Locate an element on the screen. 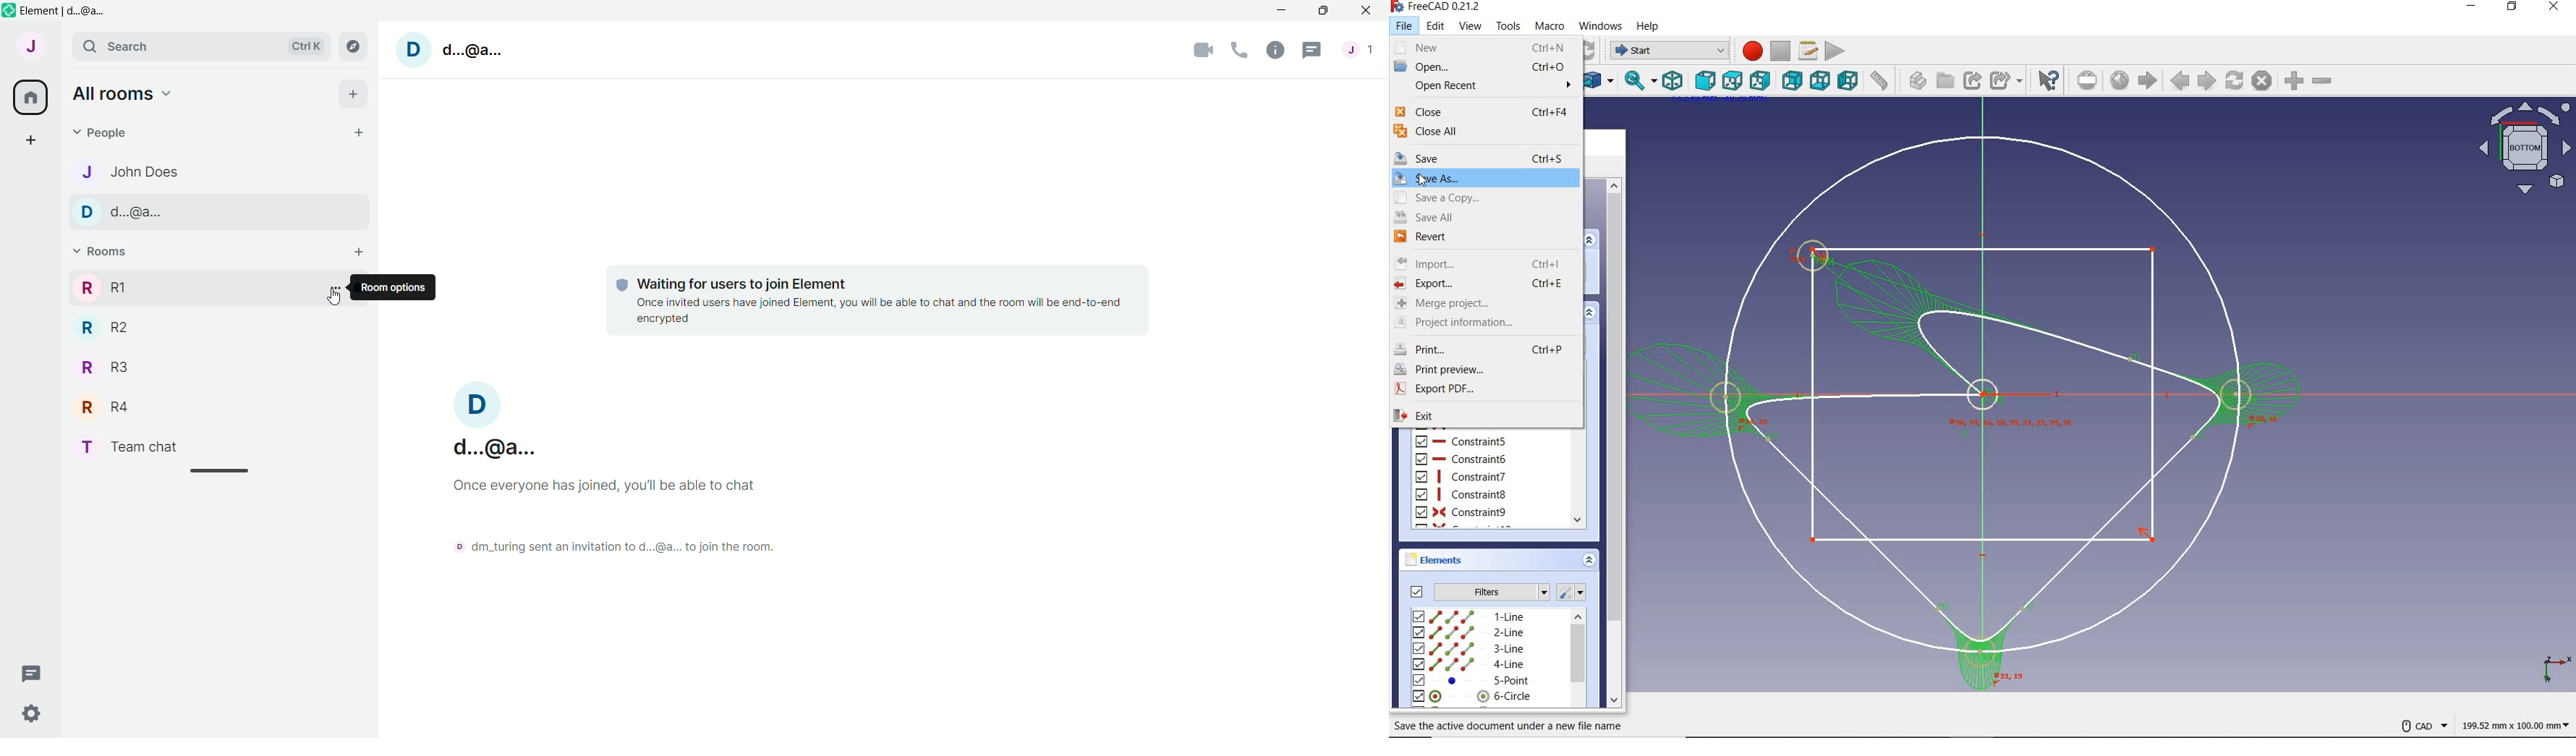 This screenshot has width=2576, height=756. close is located at coordinates (1483, 112).